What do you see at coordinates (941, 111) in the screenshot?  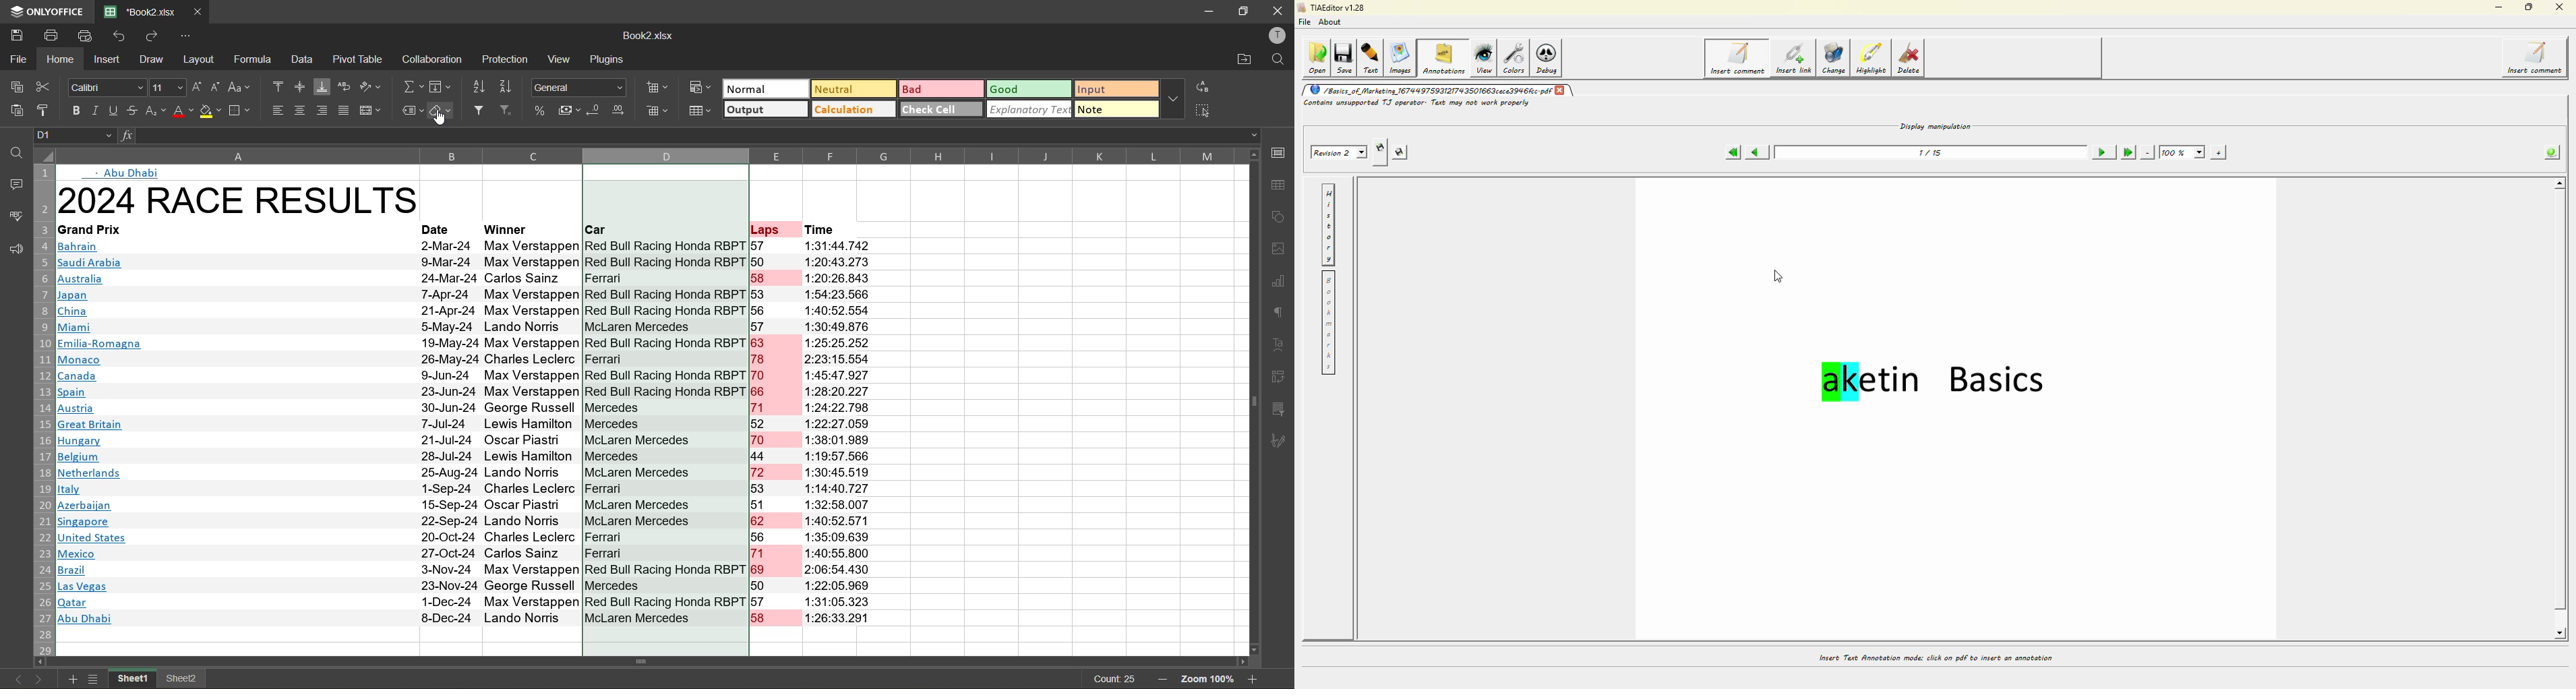 I see `check cell` at bounding box center [941, 111].